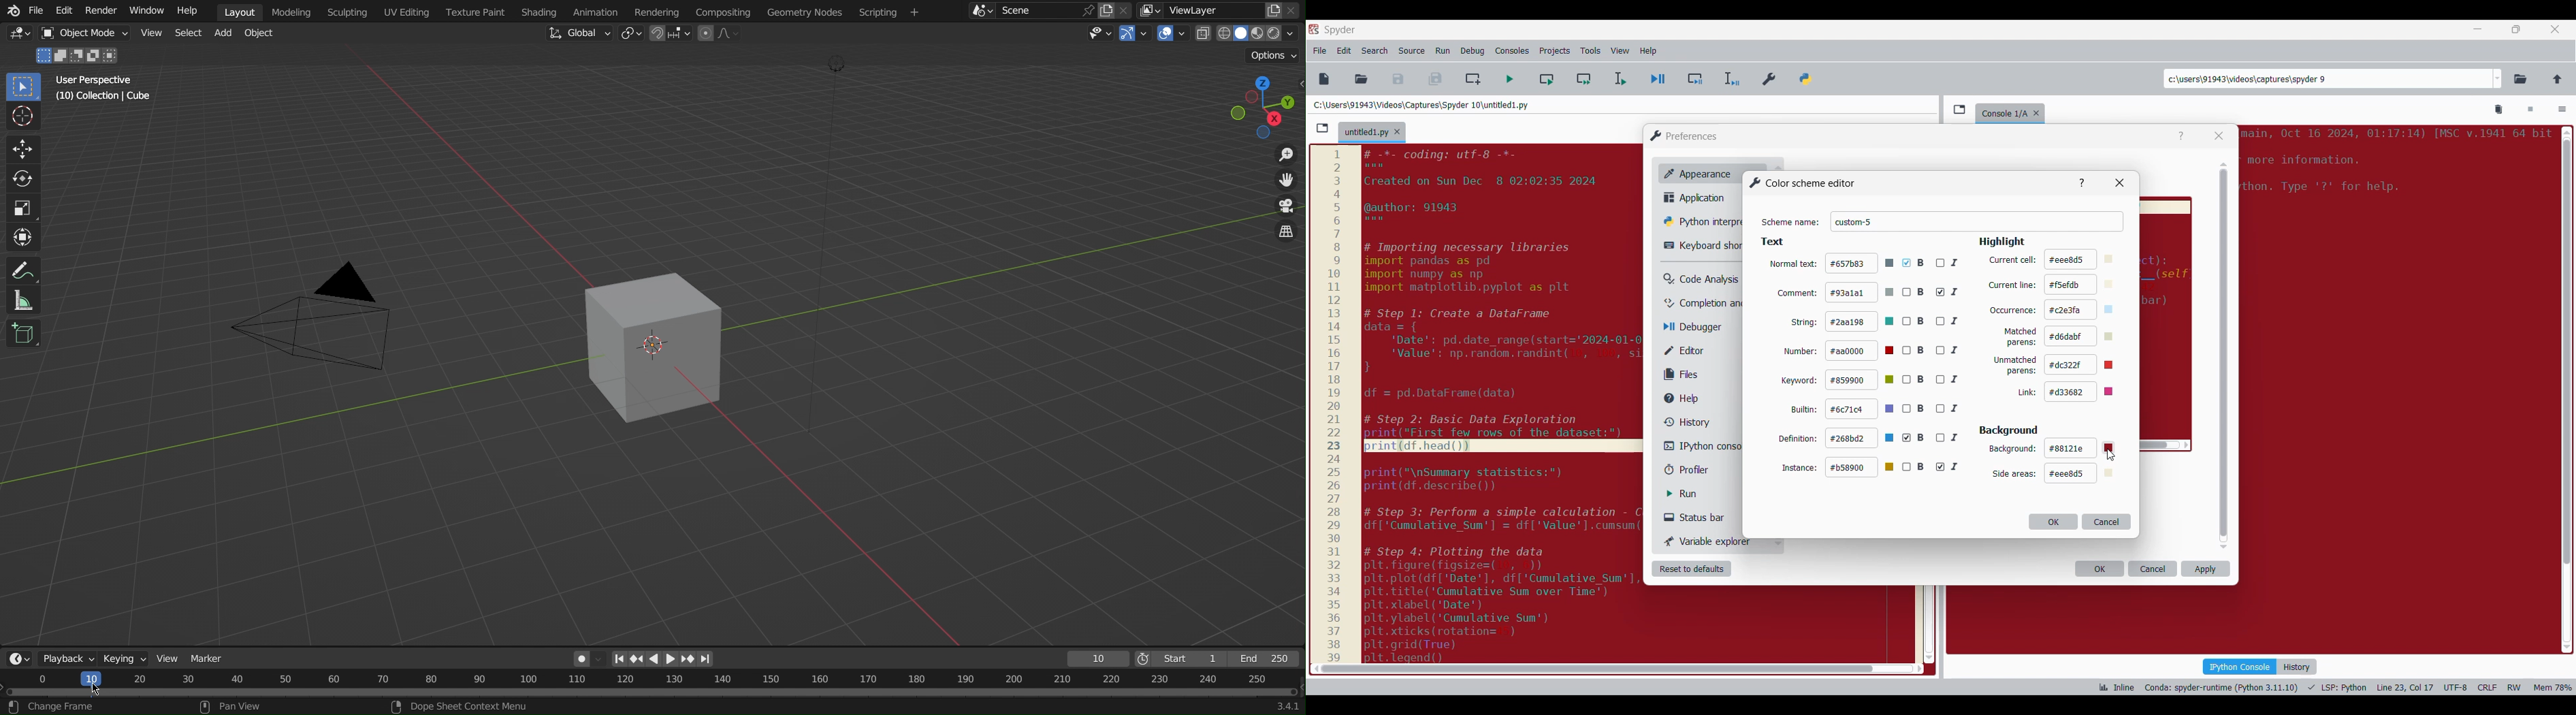 Image resolution: width=2576 pixels, height=728 pixels. Describe the element at coordinates (2083, 336) in the screenshot. I see `d6dabf` at that location.